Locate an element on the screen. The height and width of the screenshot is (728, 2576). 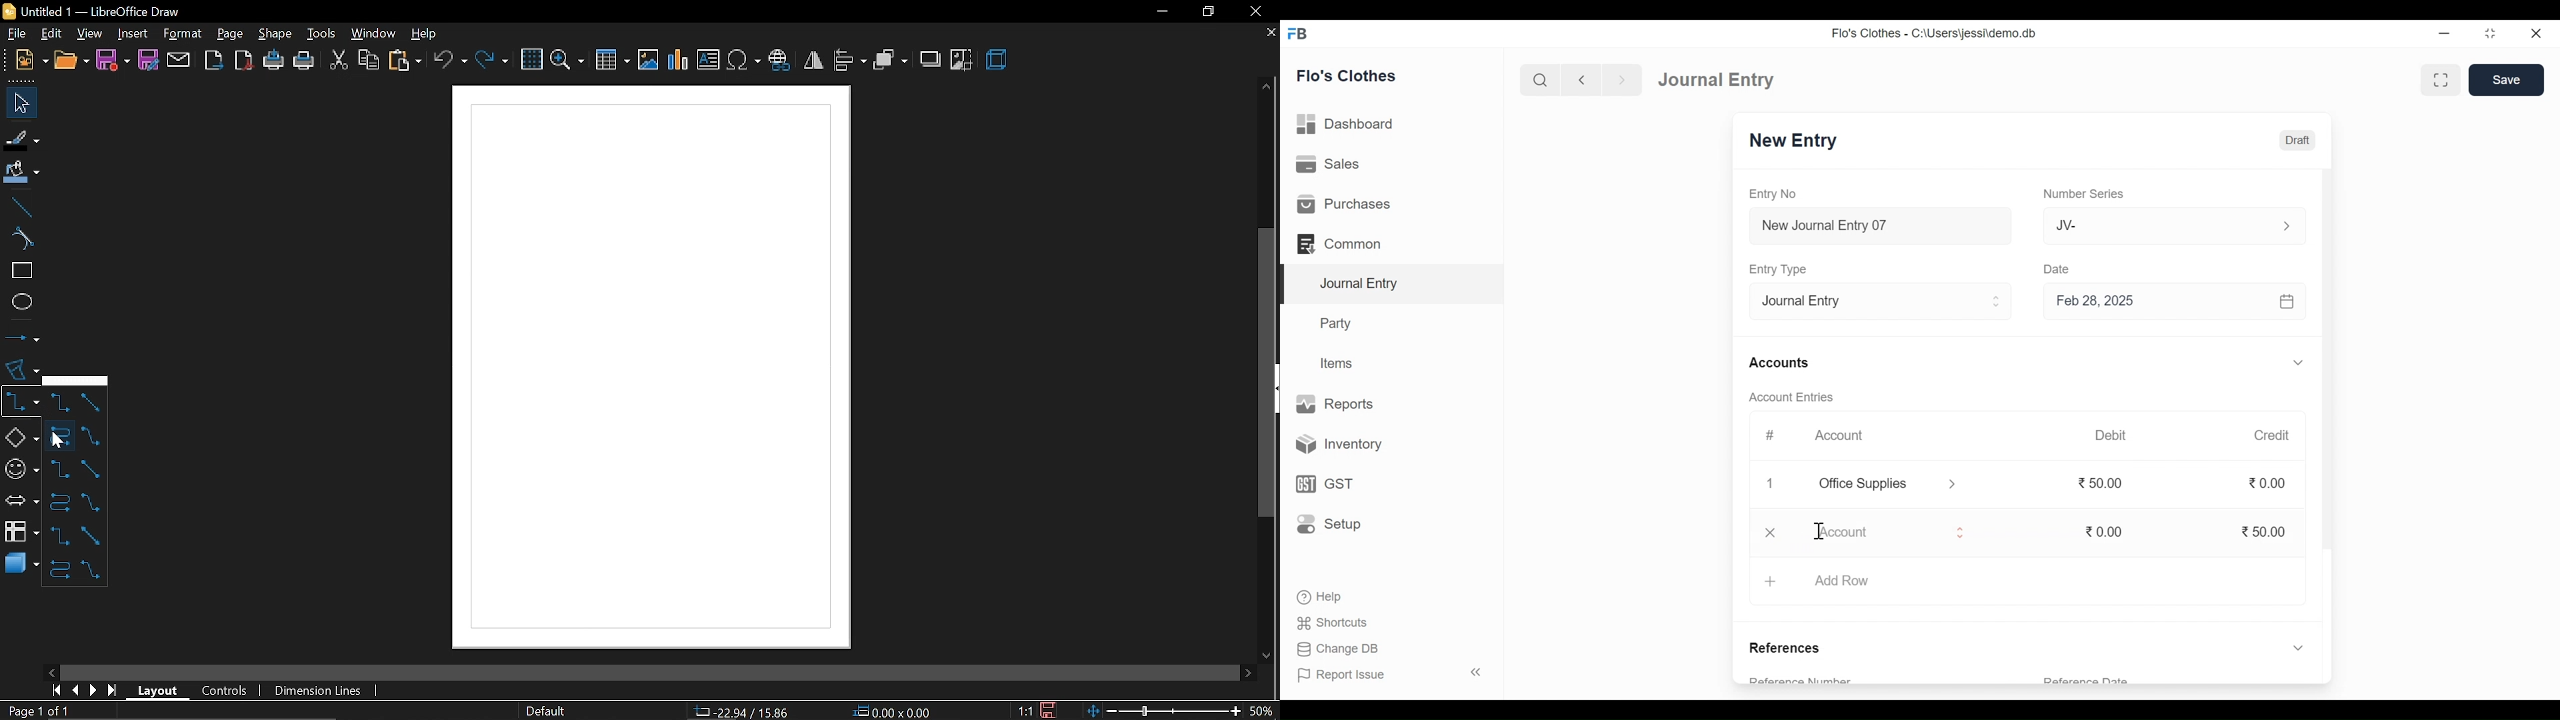
Line connector with arrows is located at coordinates (94, 569).